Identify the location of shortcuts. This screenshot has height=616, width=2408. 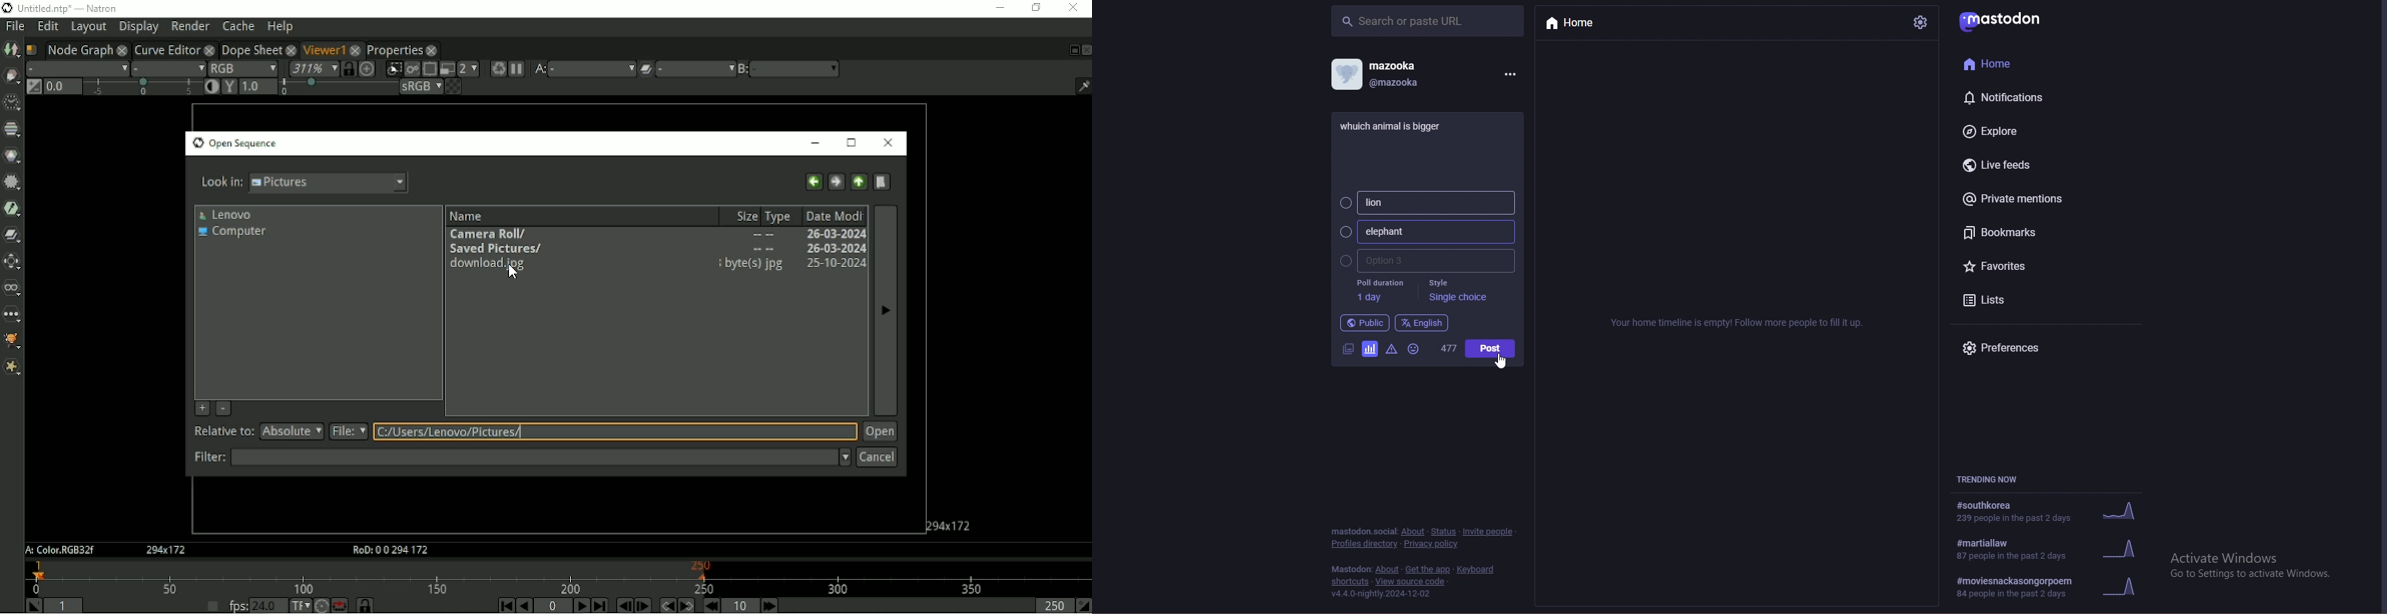
(1350, 582).